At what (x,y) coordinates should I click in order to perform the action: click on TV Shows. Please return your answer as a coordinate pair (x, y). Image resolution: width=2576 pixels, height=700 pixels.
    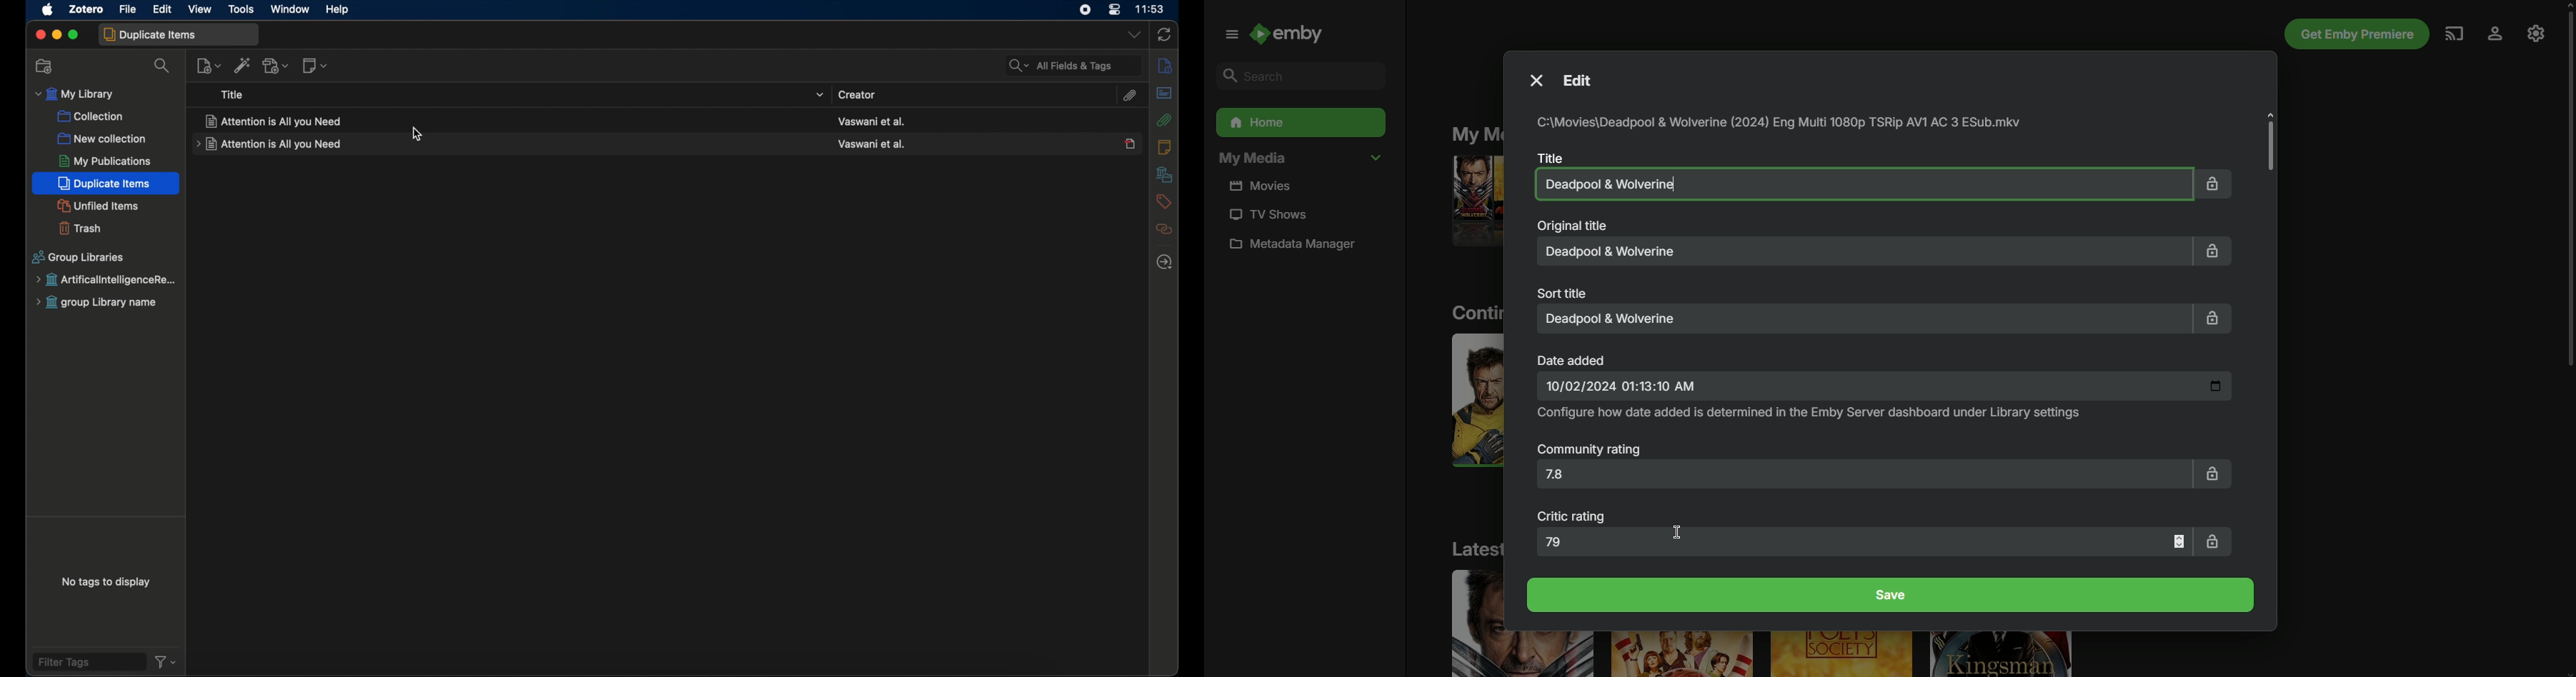
    Looking at the image, I should click on (1266, 214).